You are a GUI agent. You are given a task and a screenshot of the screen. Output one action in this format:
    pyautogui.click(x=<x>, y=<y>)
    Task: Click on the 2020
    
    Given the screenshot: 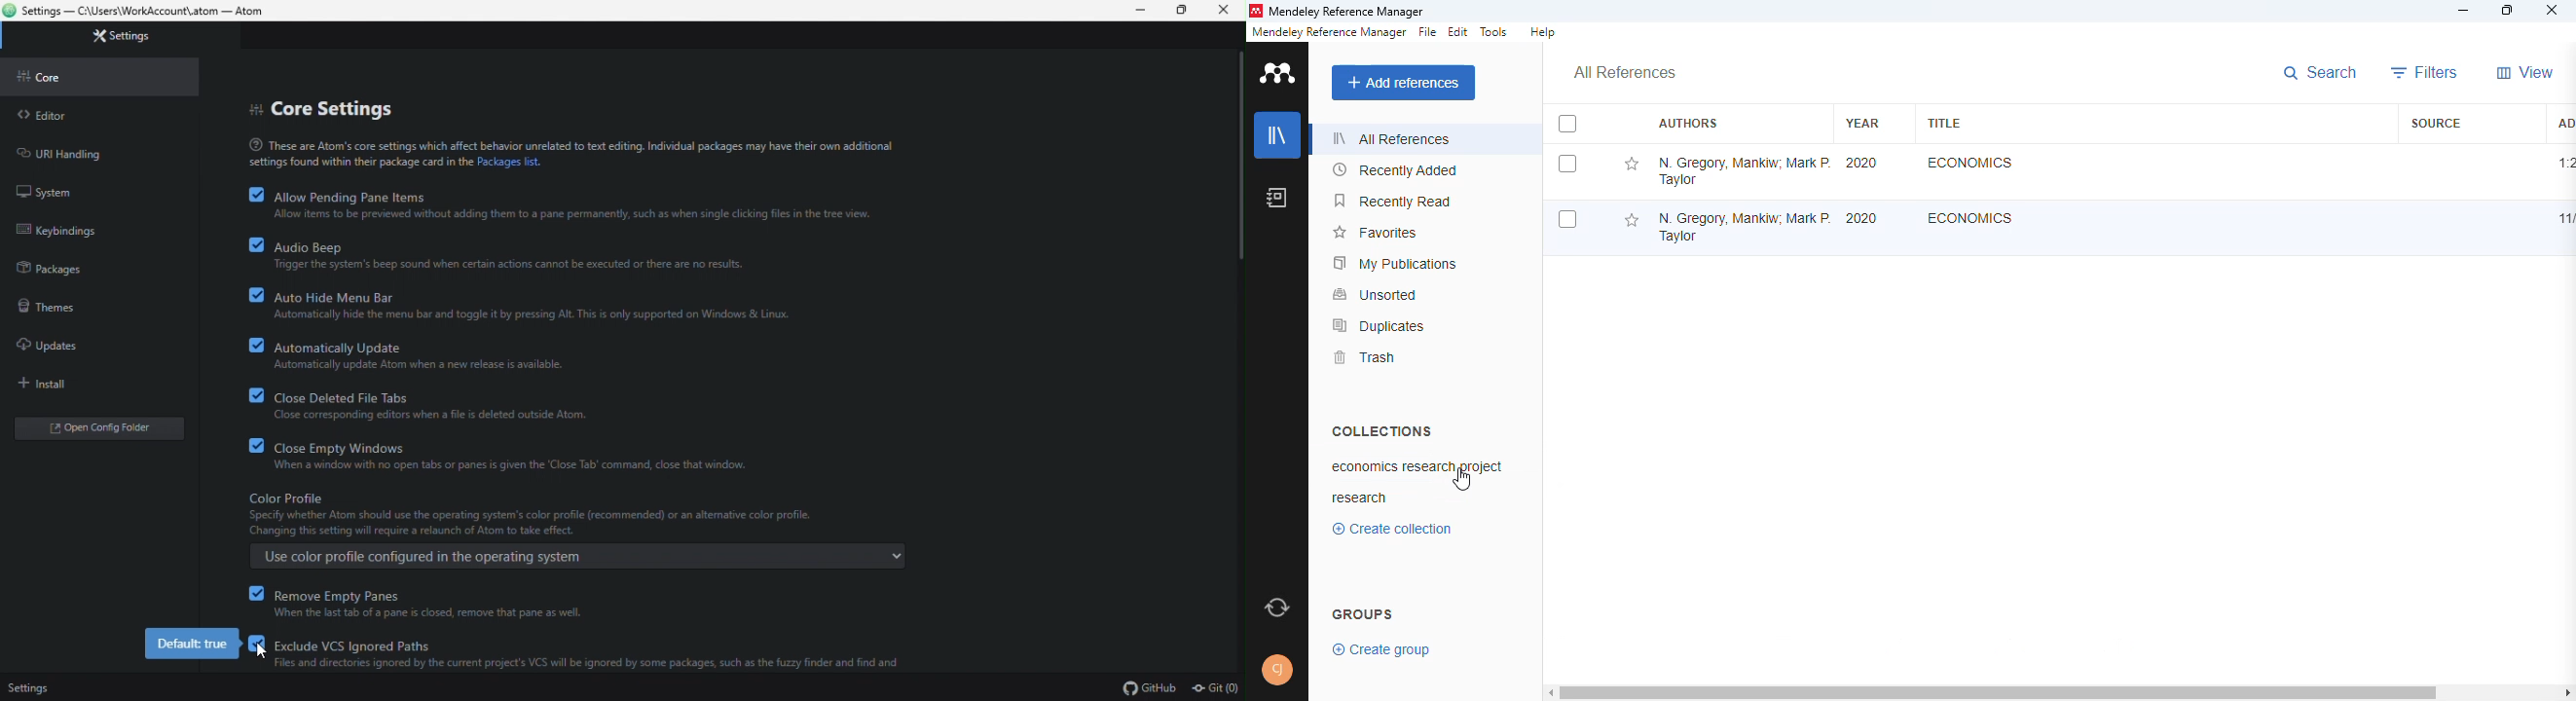 What is the action you would take?
    pyautogui.click(x=1861, y=218)
    